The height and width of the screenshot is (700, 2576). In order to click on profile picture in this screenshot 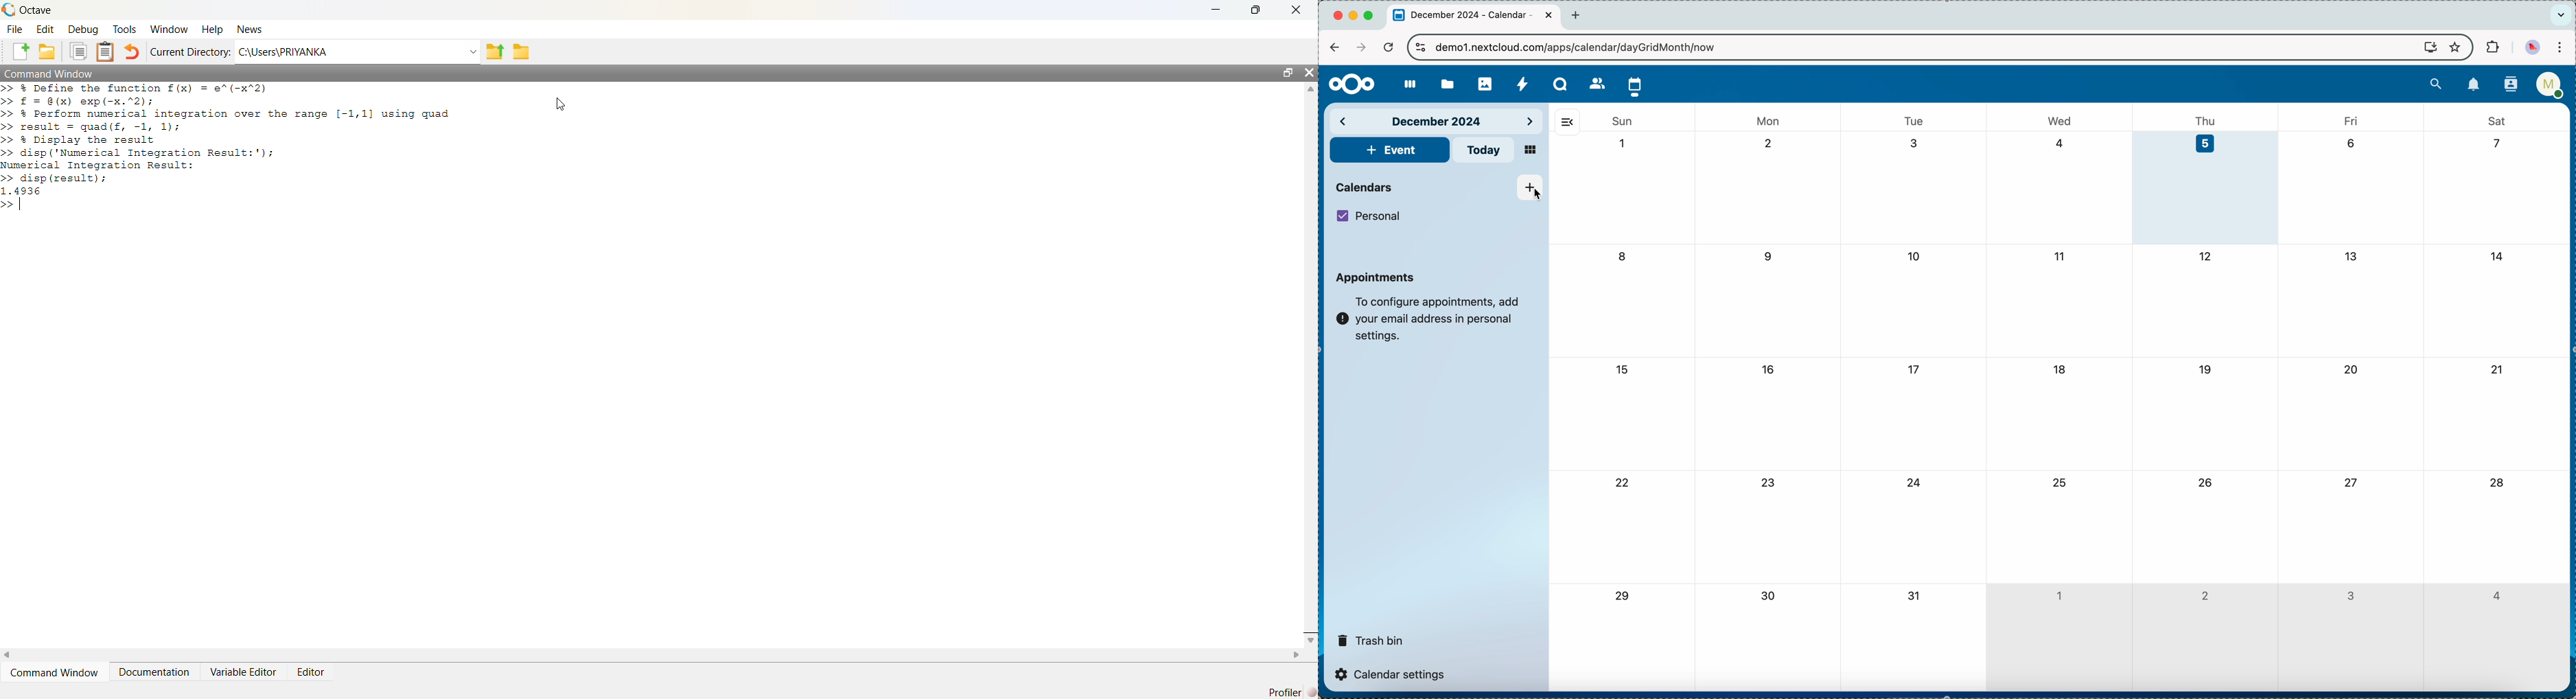, I will do `click(2532, 47)`.